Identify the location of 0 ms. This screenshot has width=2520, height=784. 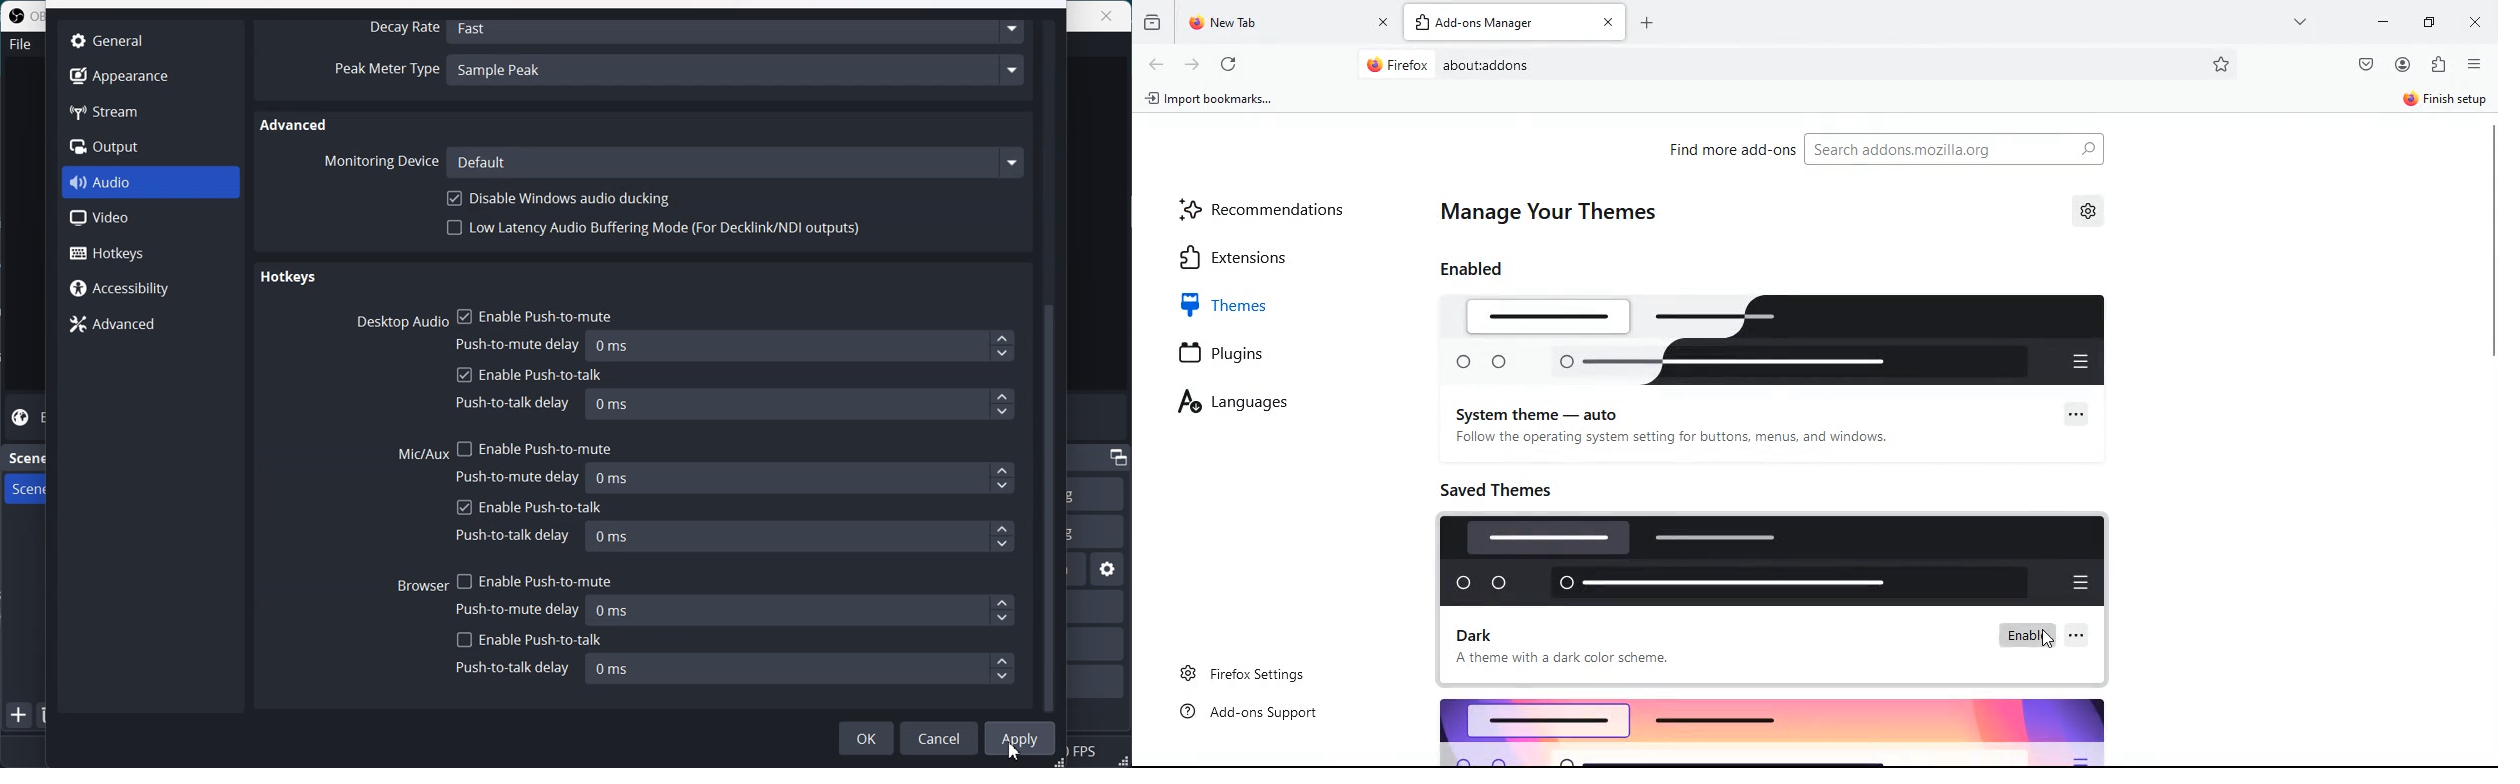
(803, 347).